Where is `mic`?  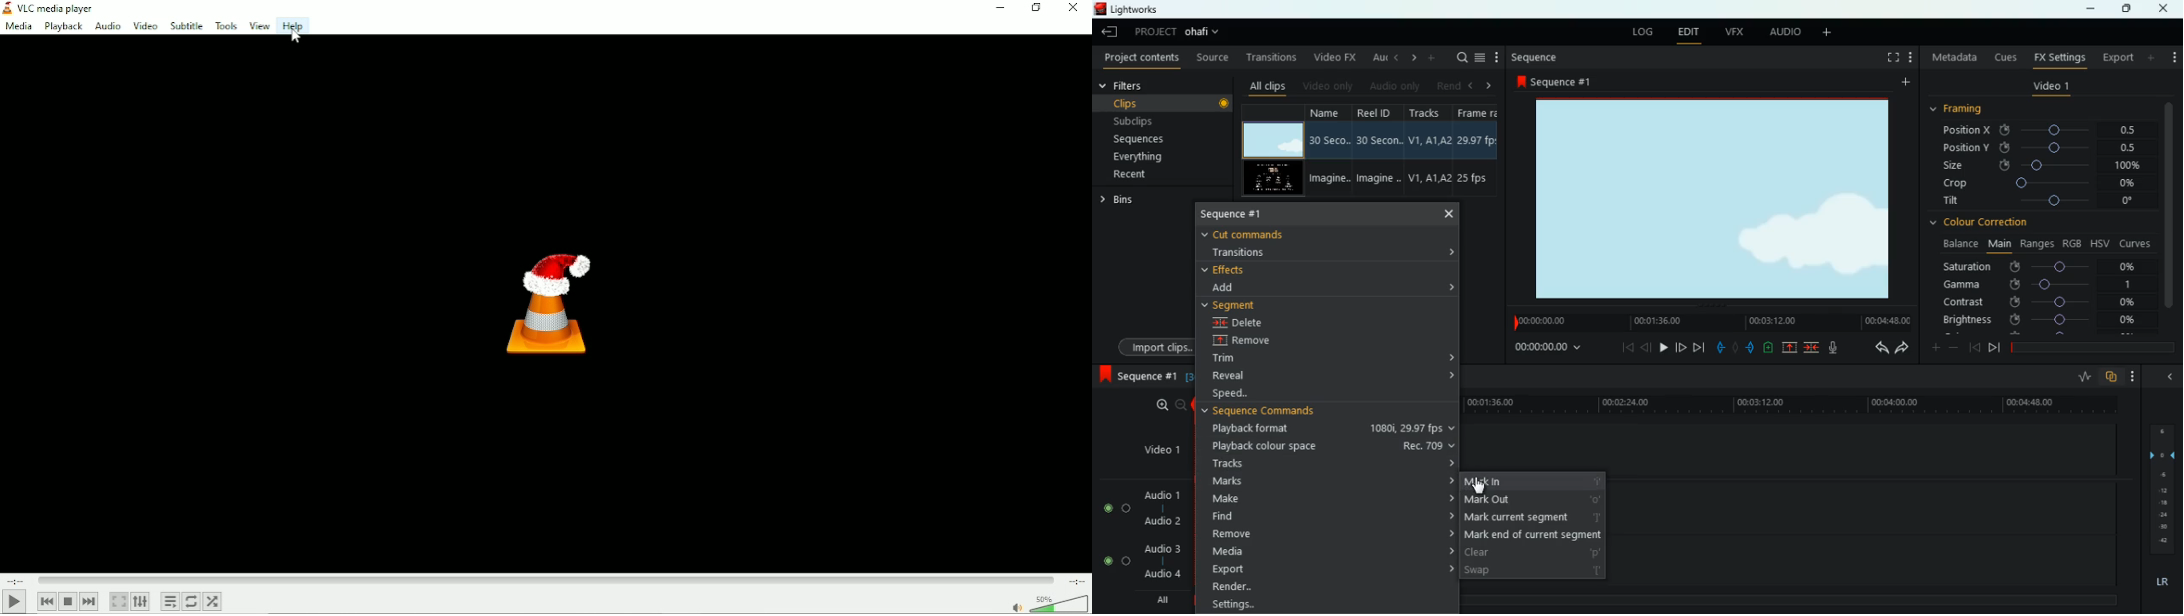
mic is located at coordinates (1833, 347).